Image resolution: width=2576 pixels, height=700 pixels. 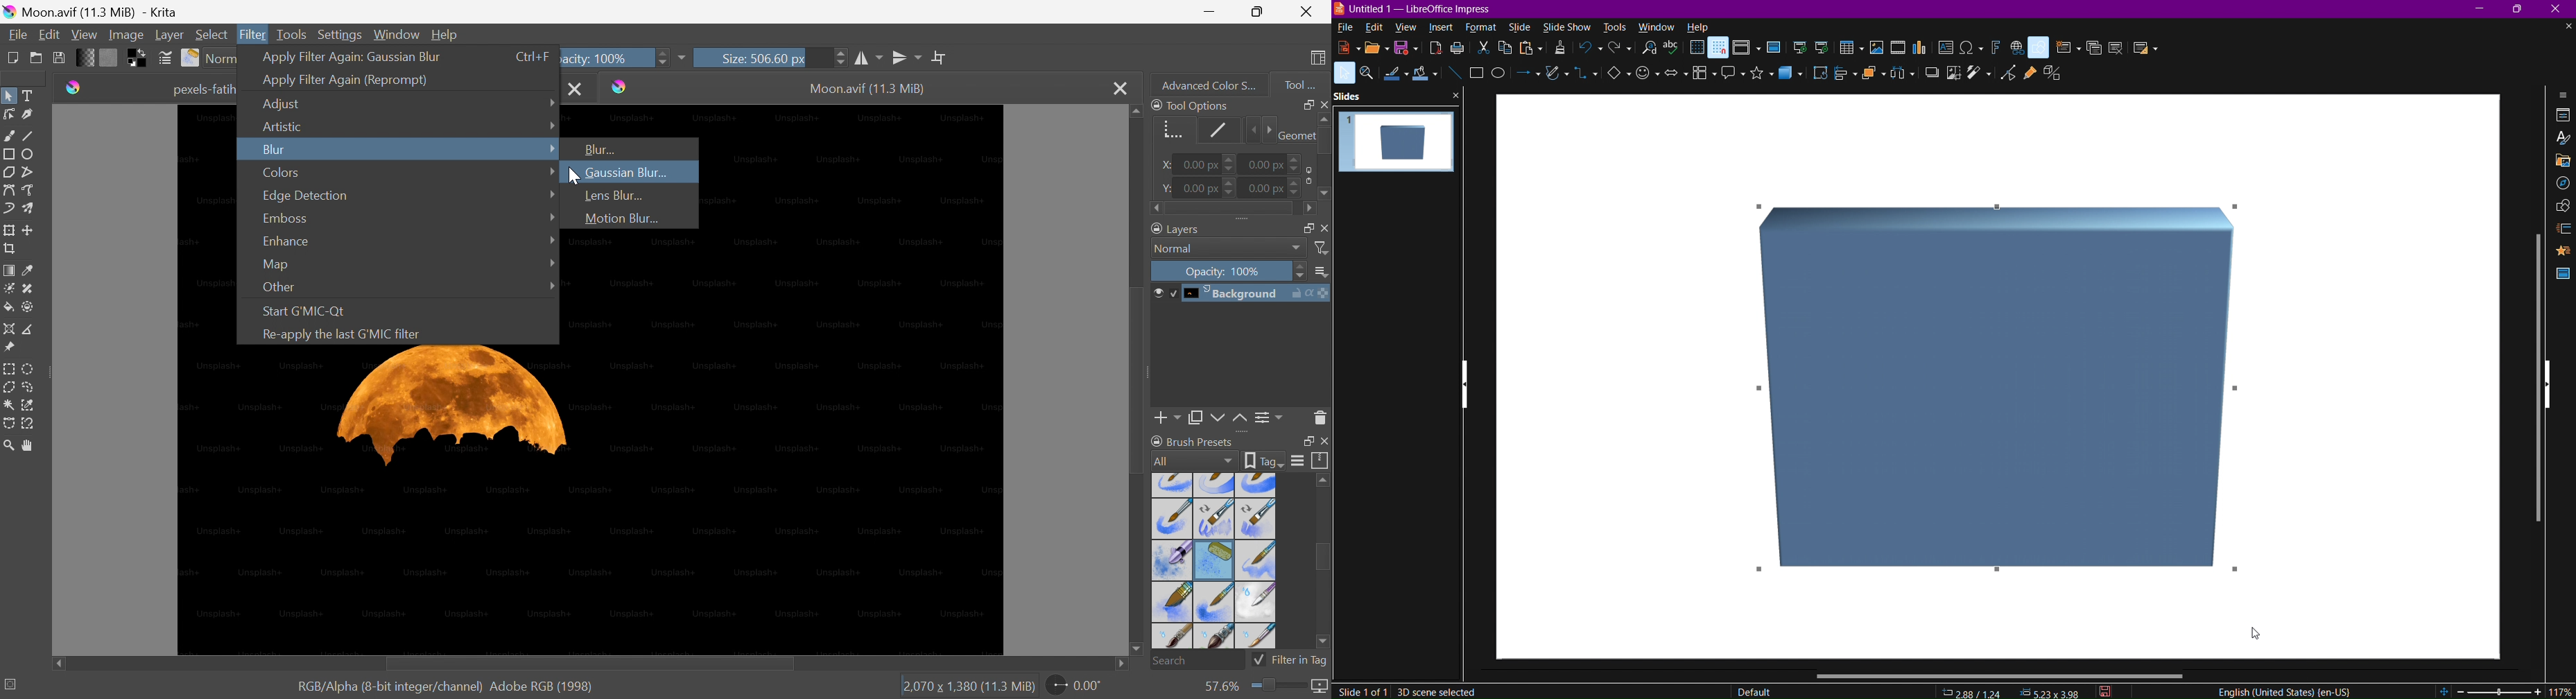 What do you see at coordinates (1851, 49) in the screenshot?
I see `Insert Table` at bounding box center [1851, 49].